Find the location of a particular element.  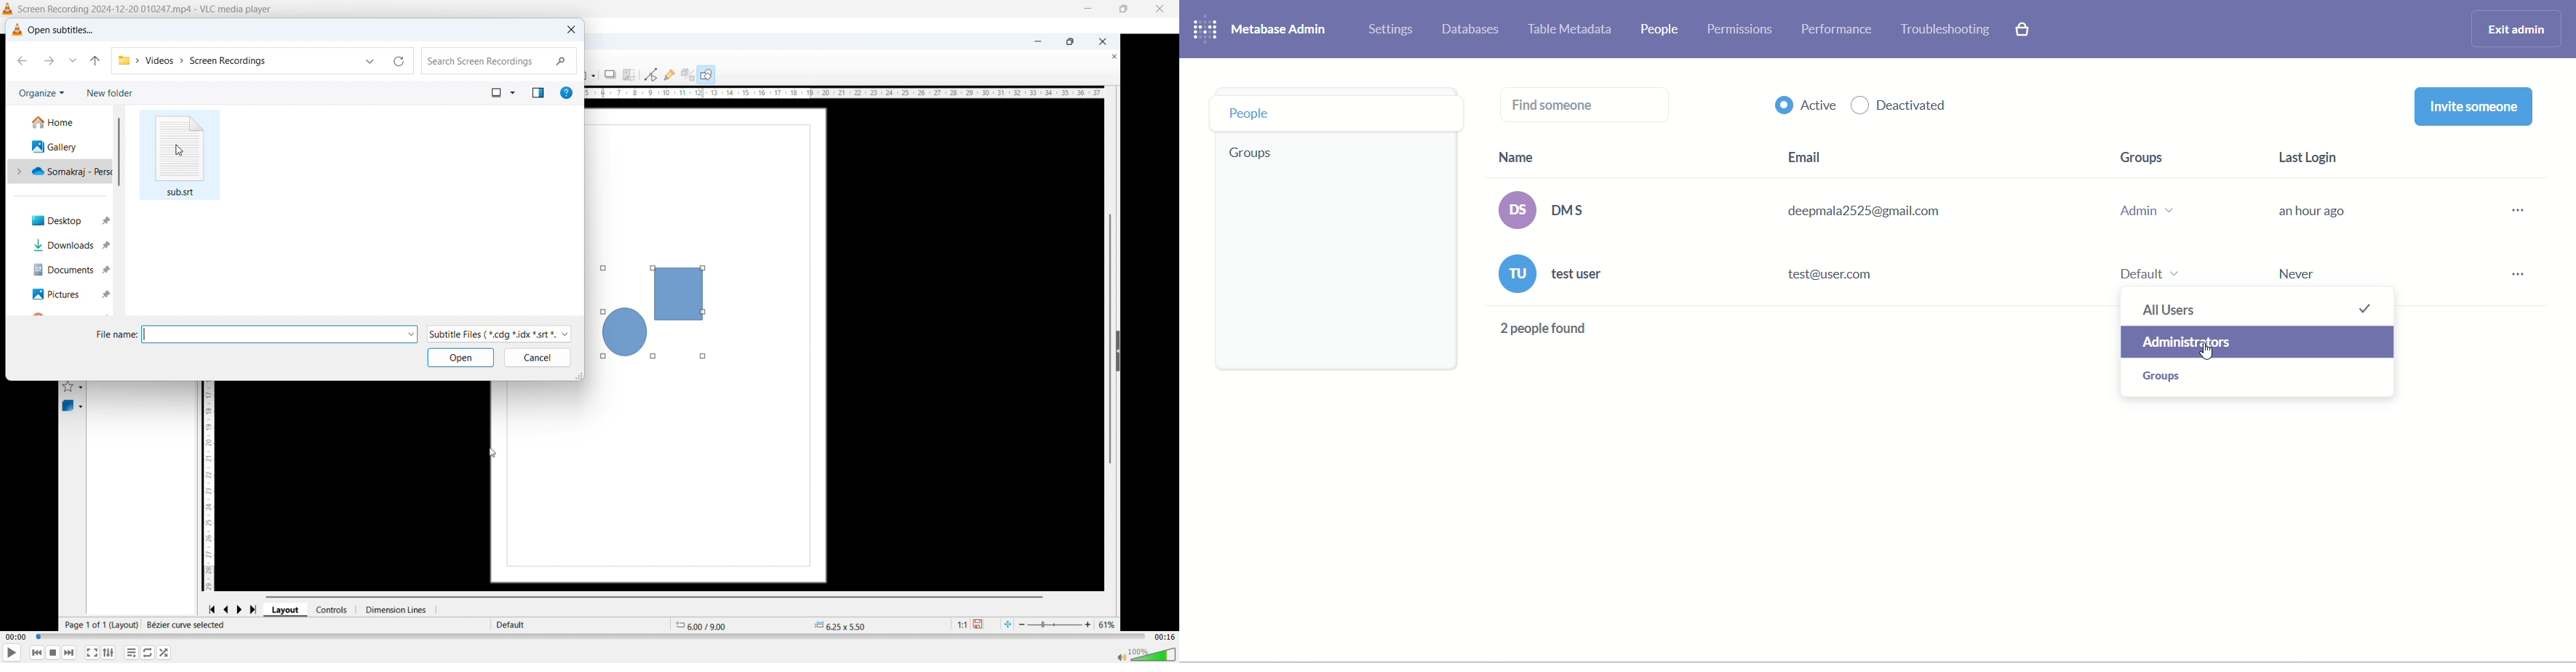

Stop playback  is located at coordinates (54, 653).